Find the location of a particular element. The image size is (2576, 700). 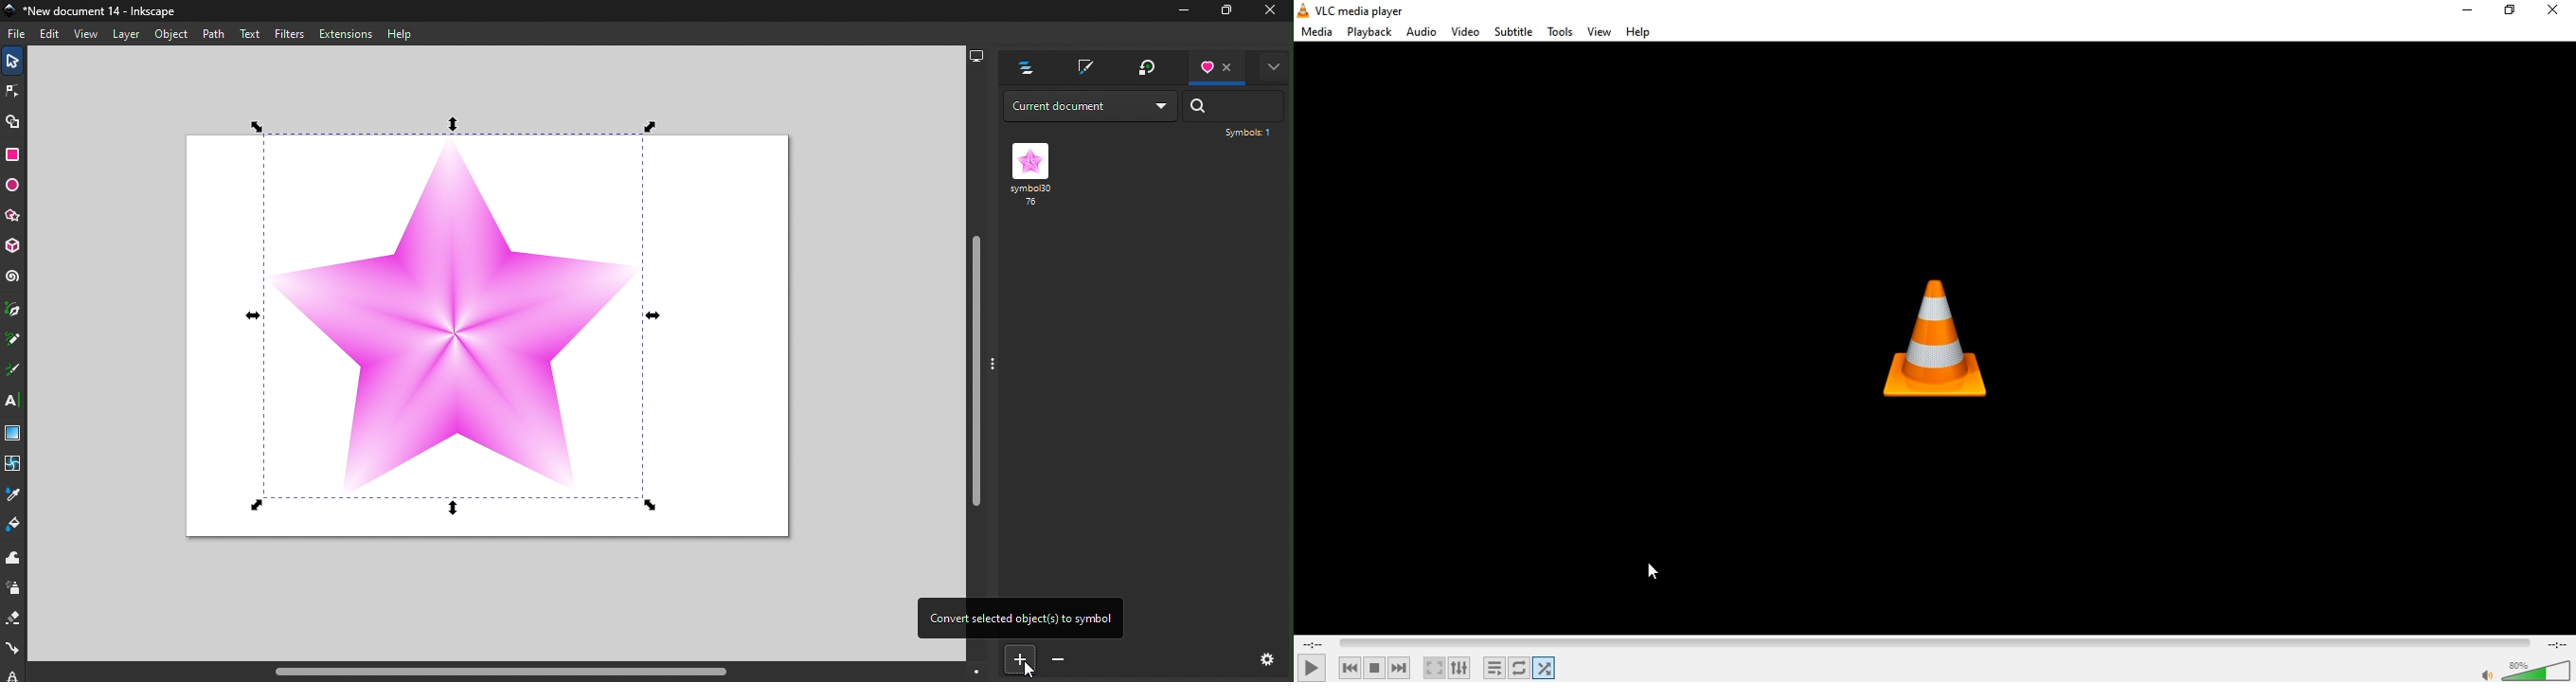

Text is located at coordinates (249, 33).